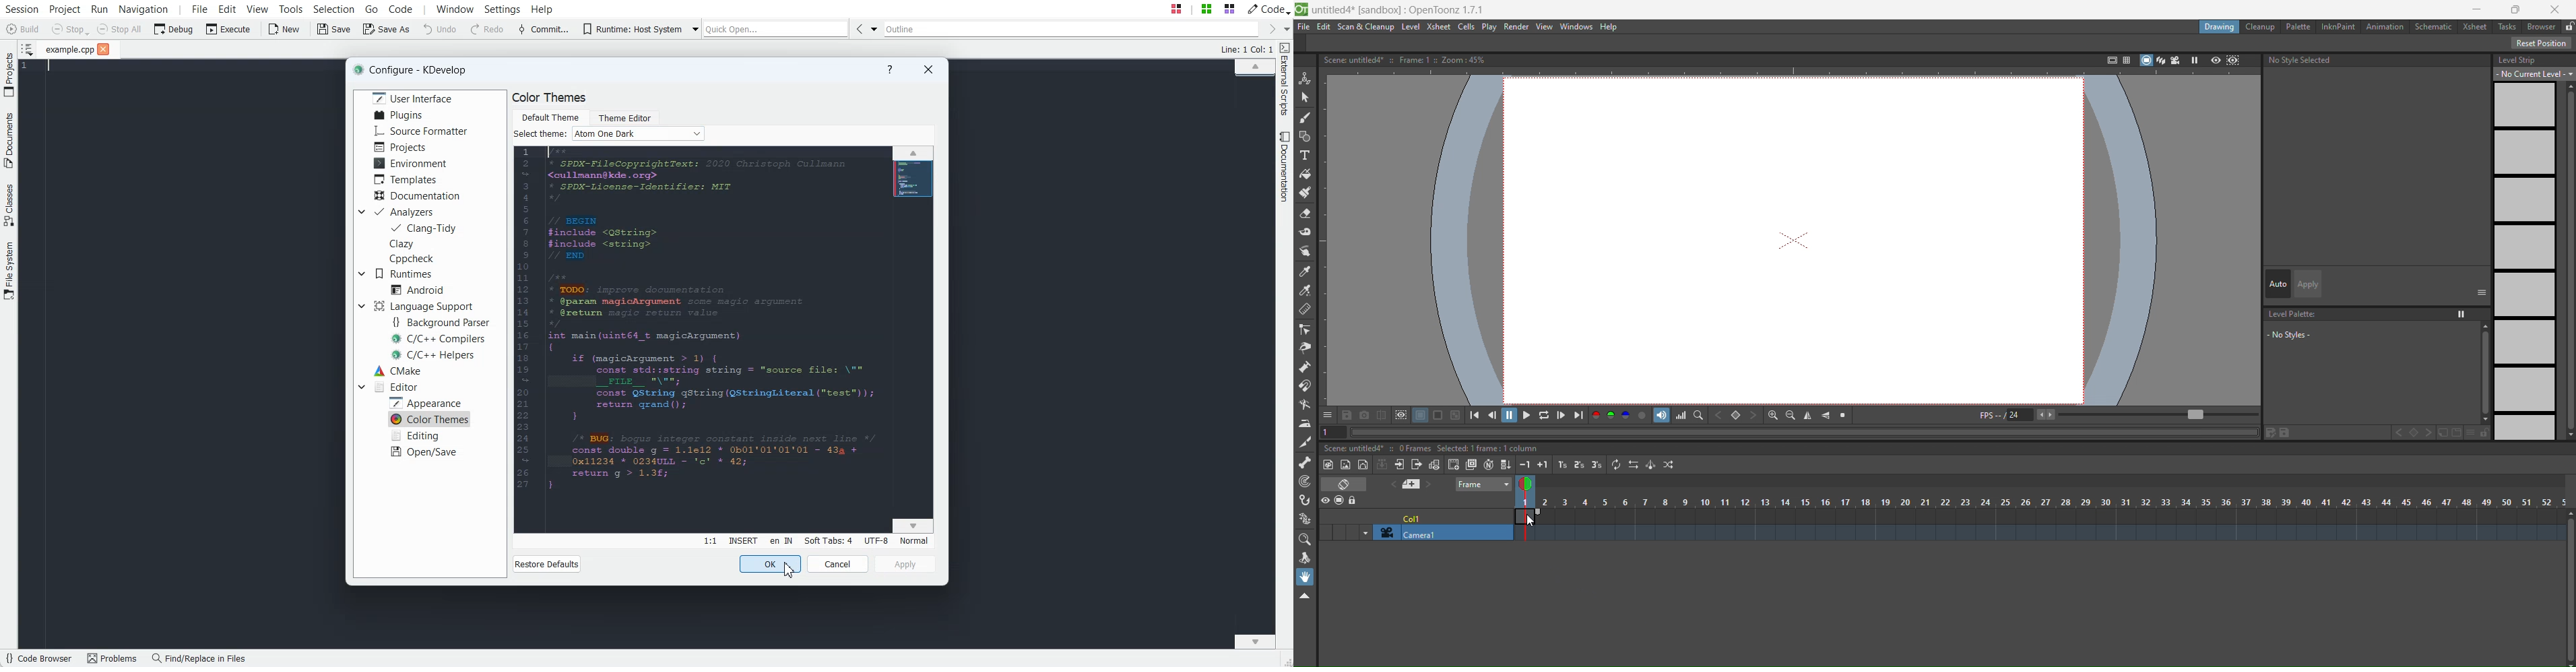 This screenshot has height=672, width=2576. I want to click on reverse, so click(1633, 464).